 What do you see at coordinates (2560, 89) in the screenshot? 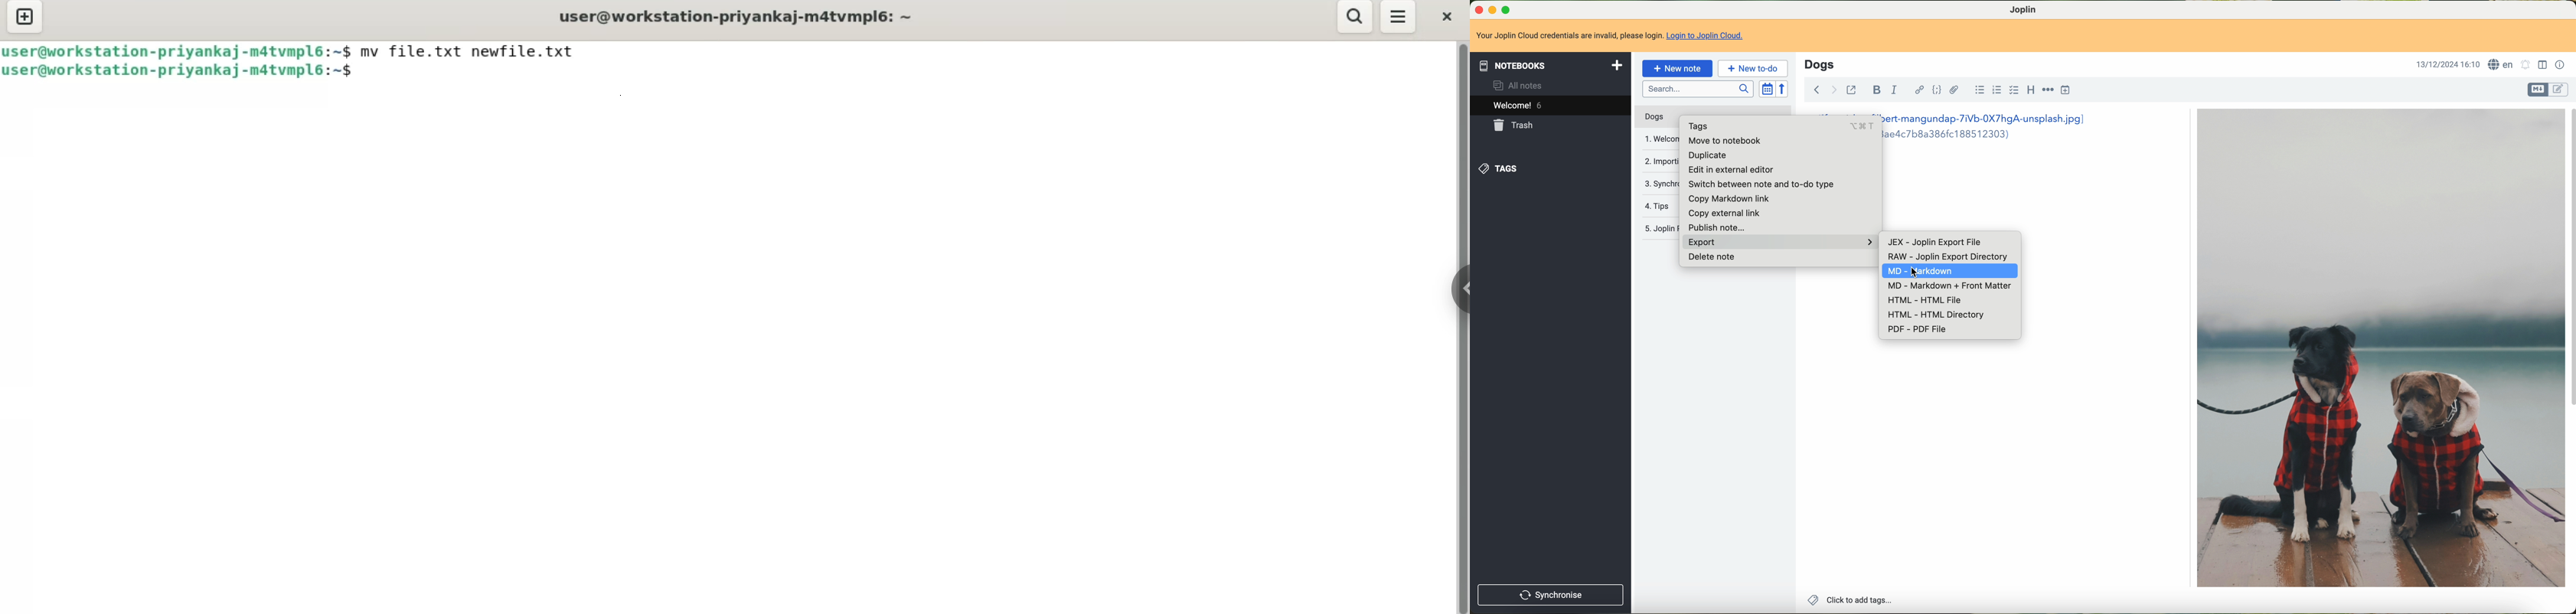
I see `toggle editors` at bounding box center [2560, 89].